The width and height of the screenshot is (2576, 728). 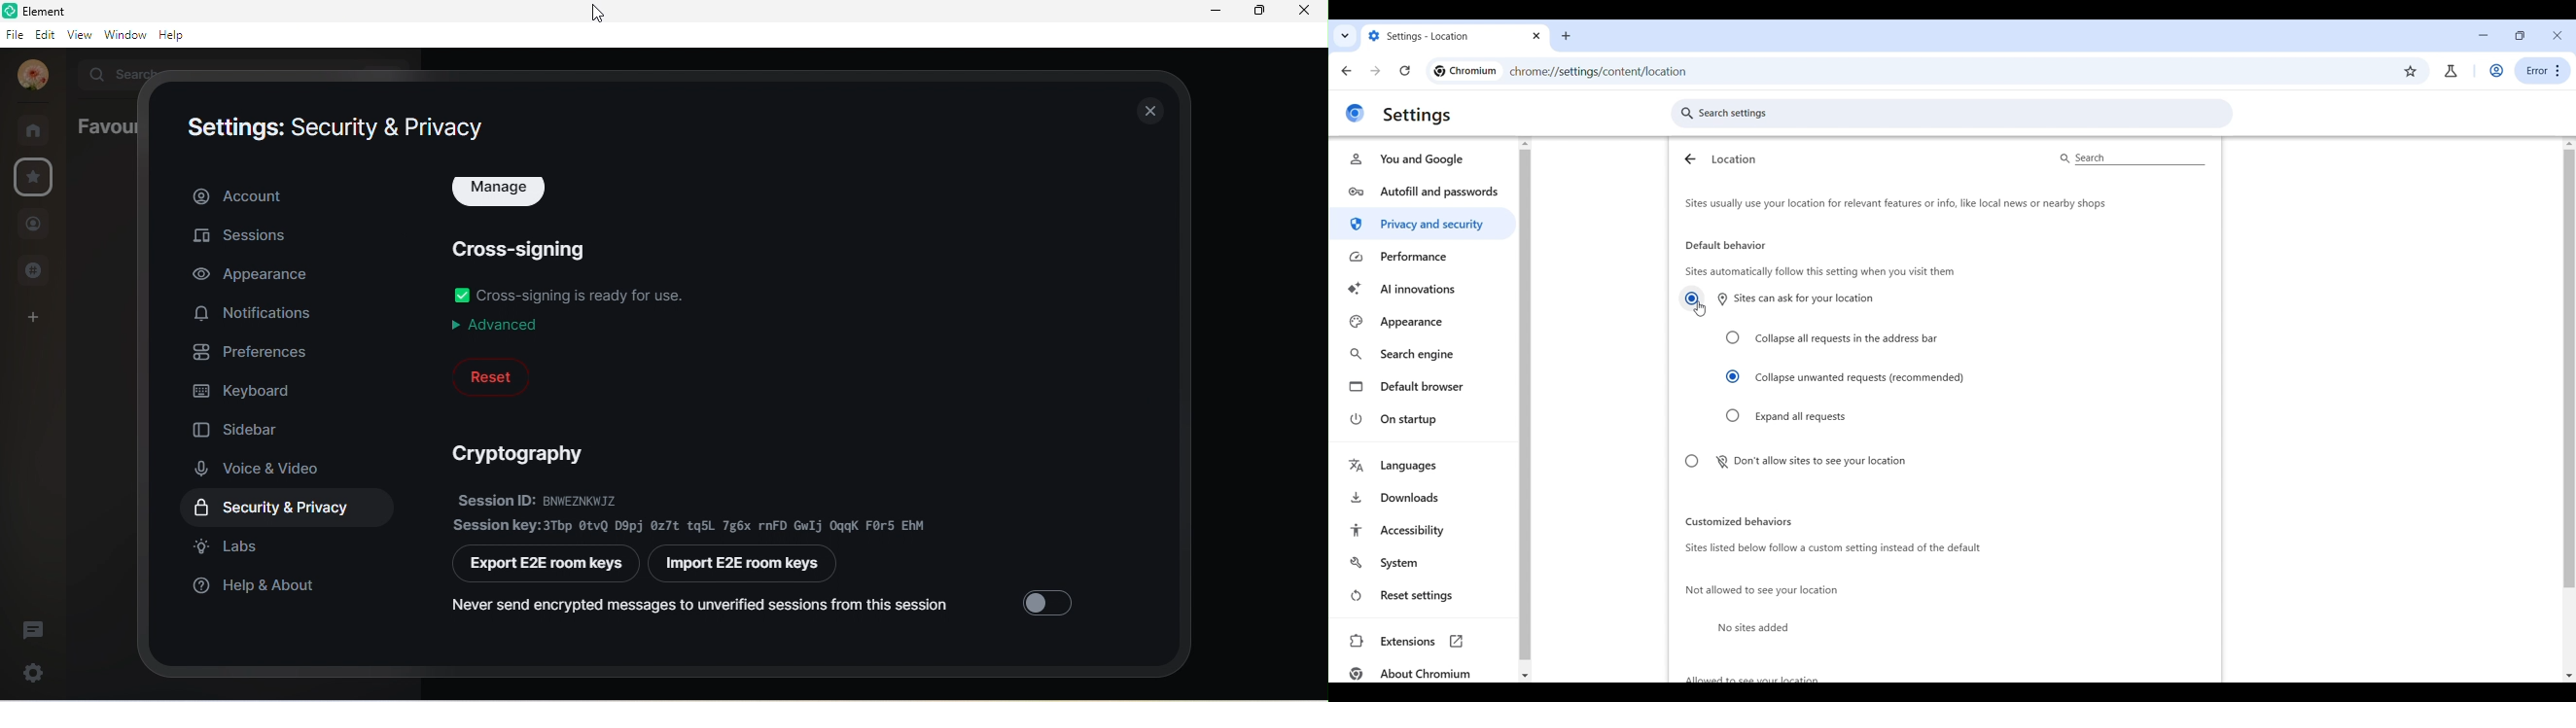 What do you see at coordinates (582, 297) in the screenshot?
I see `| Cross-signing is ready for use.` at bounding box center [582, 297].